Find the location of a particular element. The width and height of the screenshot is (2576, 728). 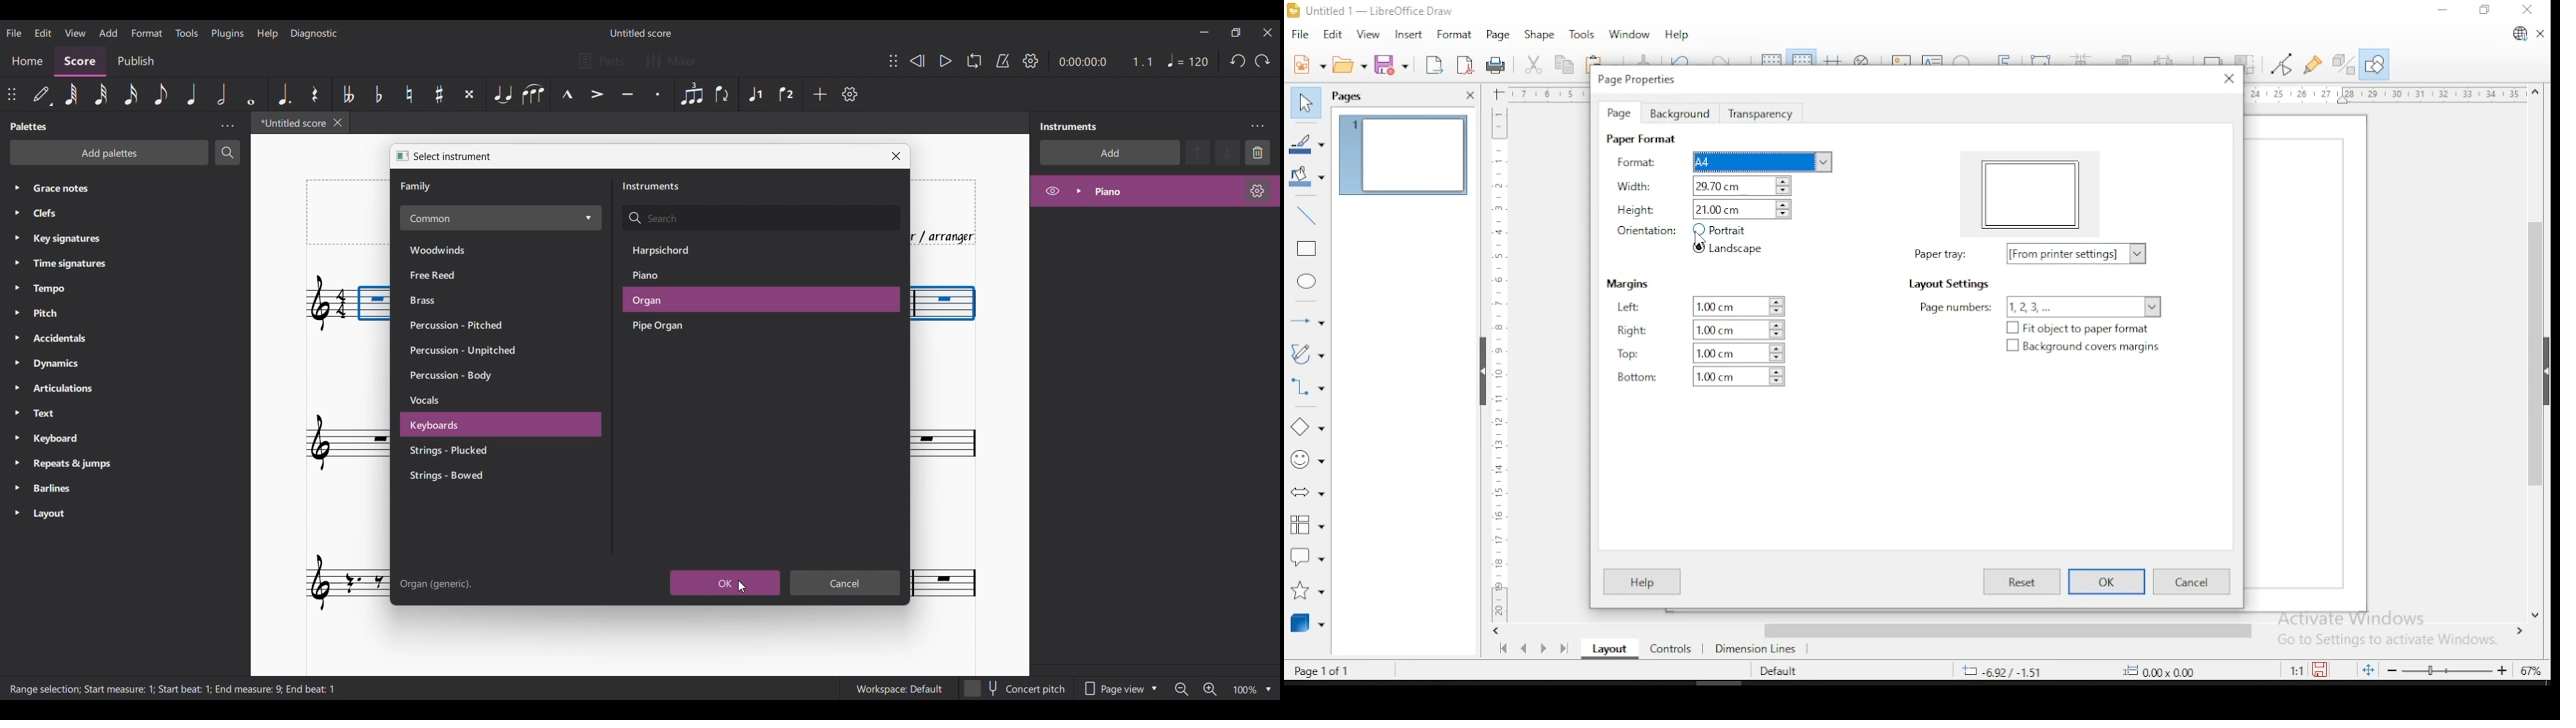

8th note is located at coordinates (161, 94).